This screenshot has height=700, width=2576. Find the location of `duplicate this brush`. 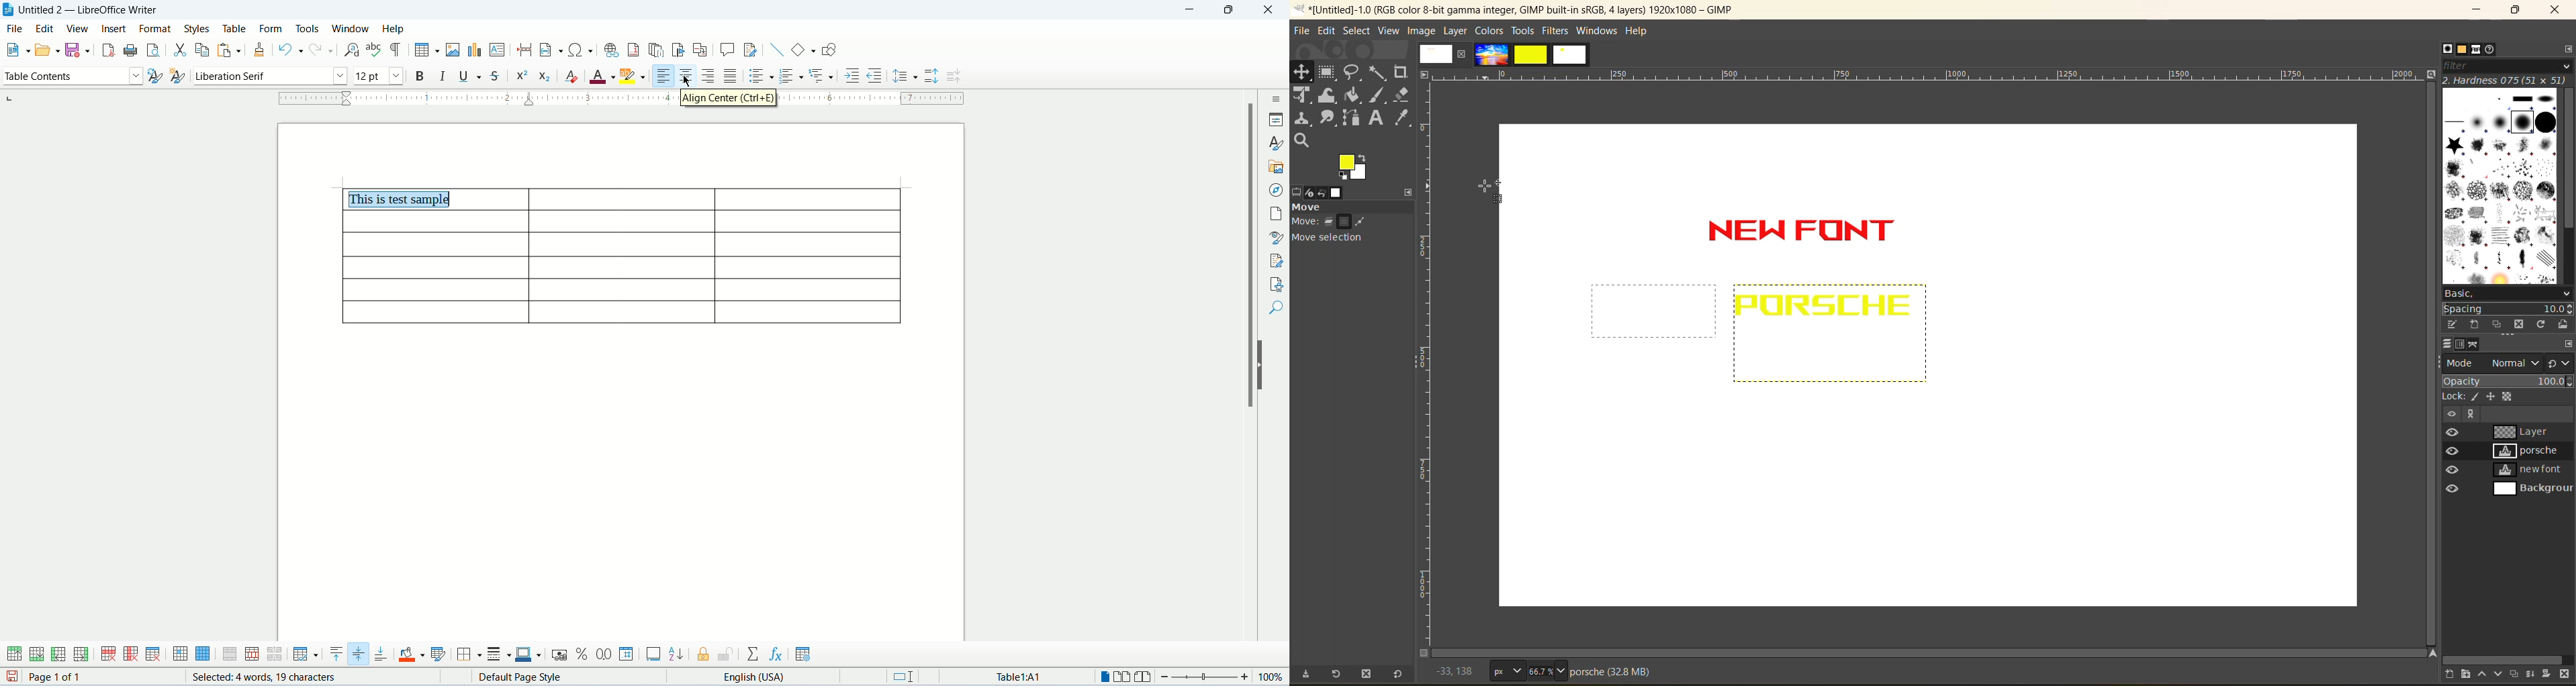

duplicate this brush is located at coordinates (2490, 324).